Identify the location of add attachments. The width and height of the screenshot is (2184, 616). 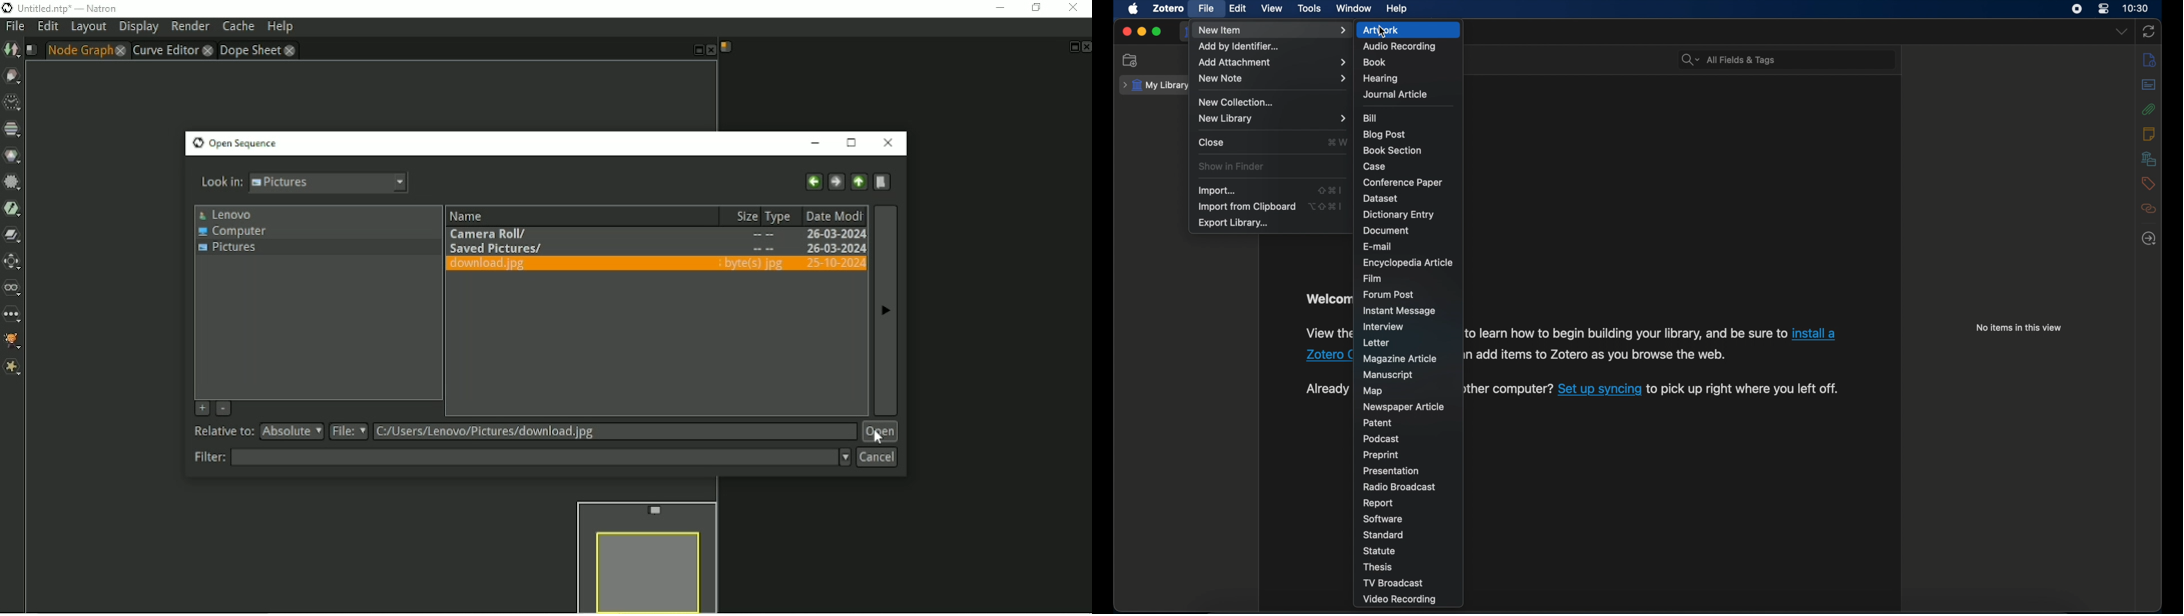
(1272, 63).